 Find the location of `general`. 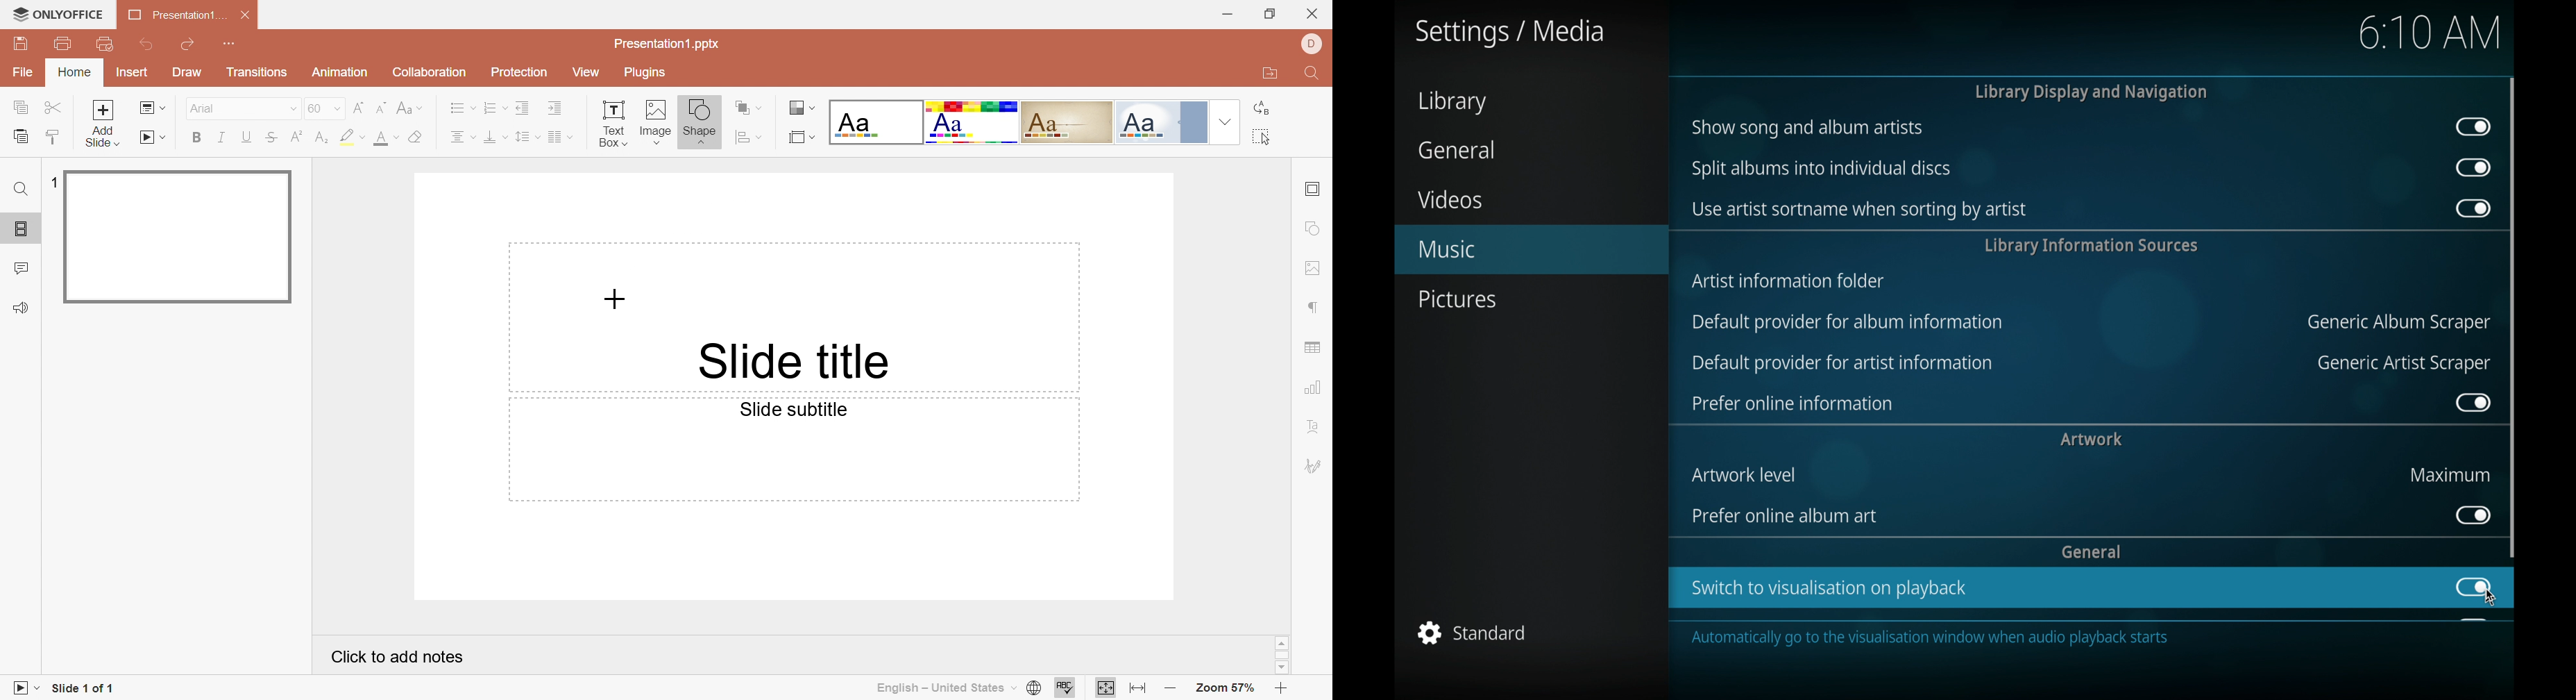

general is located at coordinates (2092, 551).